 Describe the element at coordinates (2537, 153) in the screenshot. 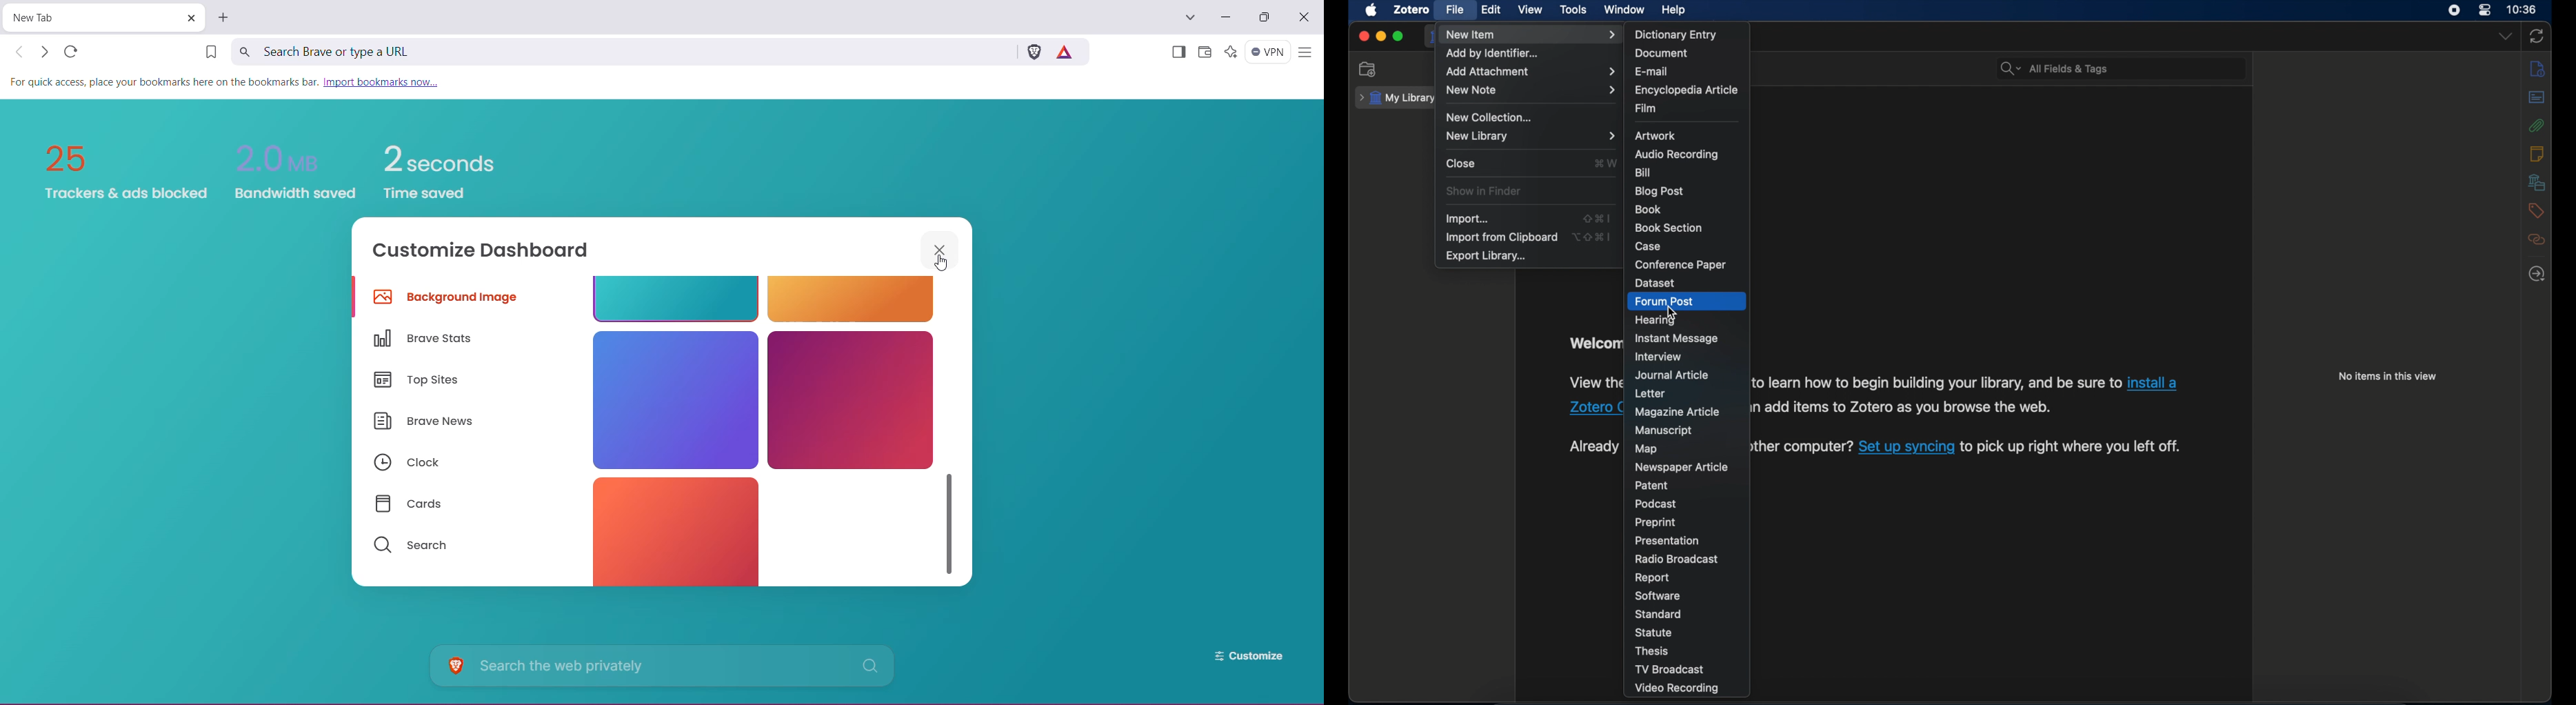

I see `notes` at that location.